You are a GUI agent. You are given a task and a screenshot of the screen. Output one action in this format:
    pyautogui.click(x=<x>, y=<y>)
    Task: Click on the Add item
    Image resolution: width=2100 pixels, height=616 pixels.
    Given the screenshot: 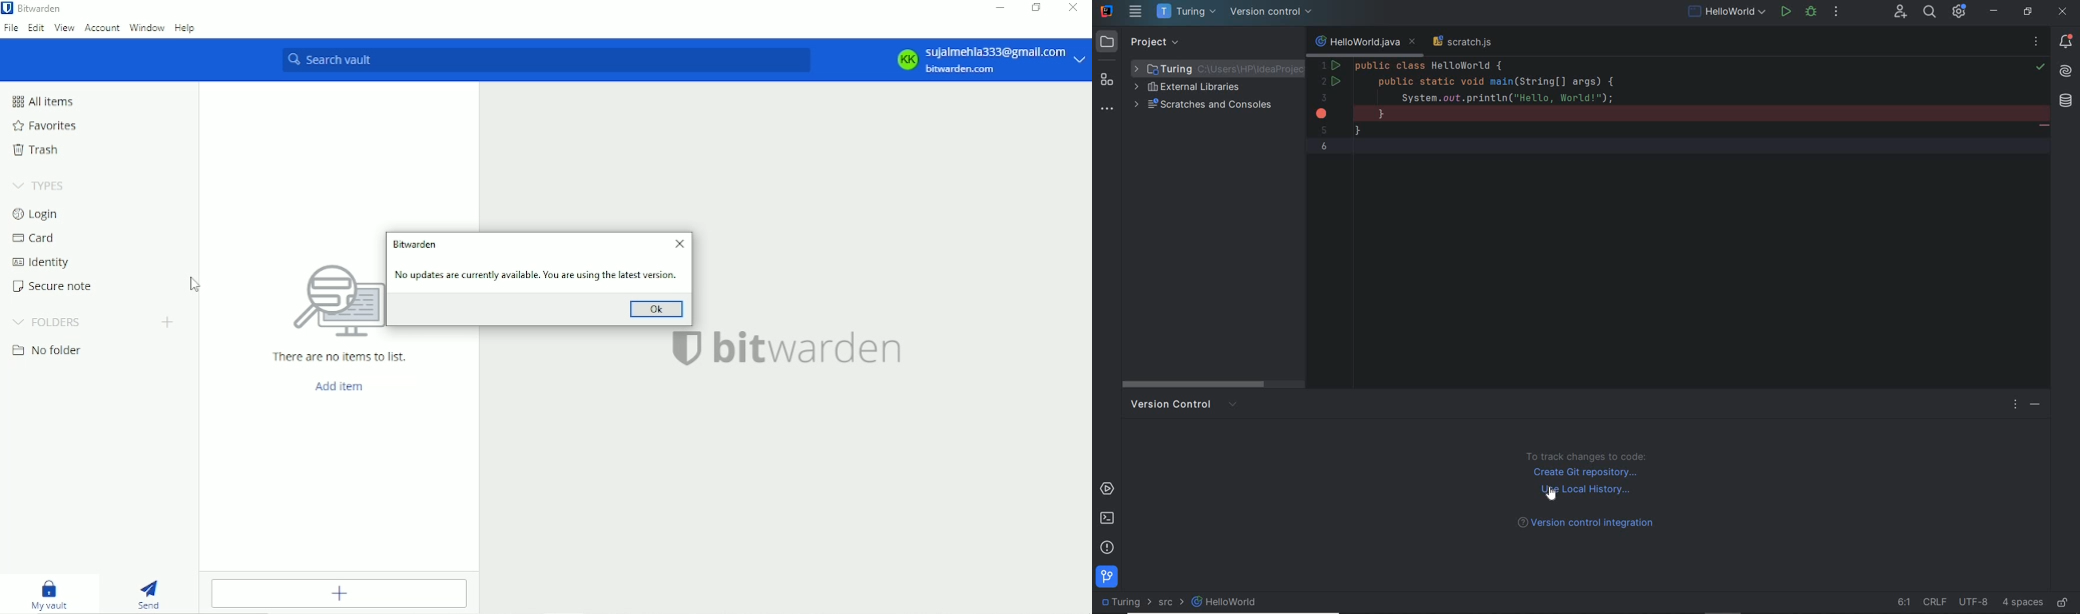 What is the action you would take?
    pyautogui.click(x=341, y=386)
    